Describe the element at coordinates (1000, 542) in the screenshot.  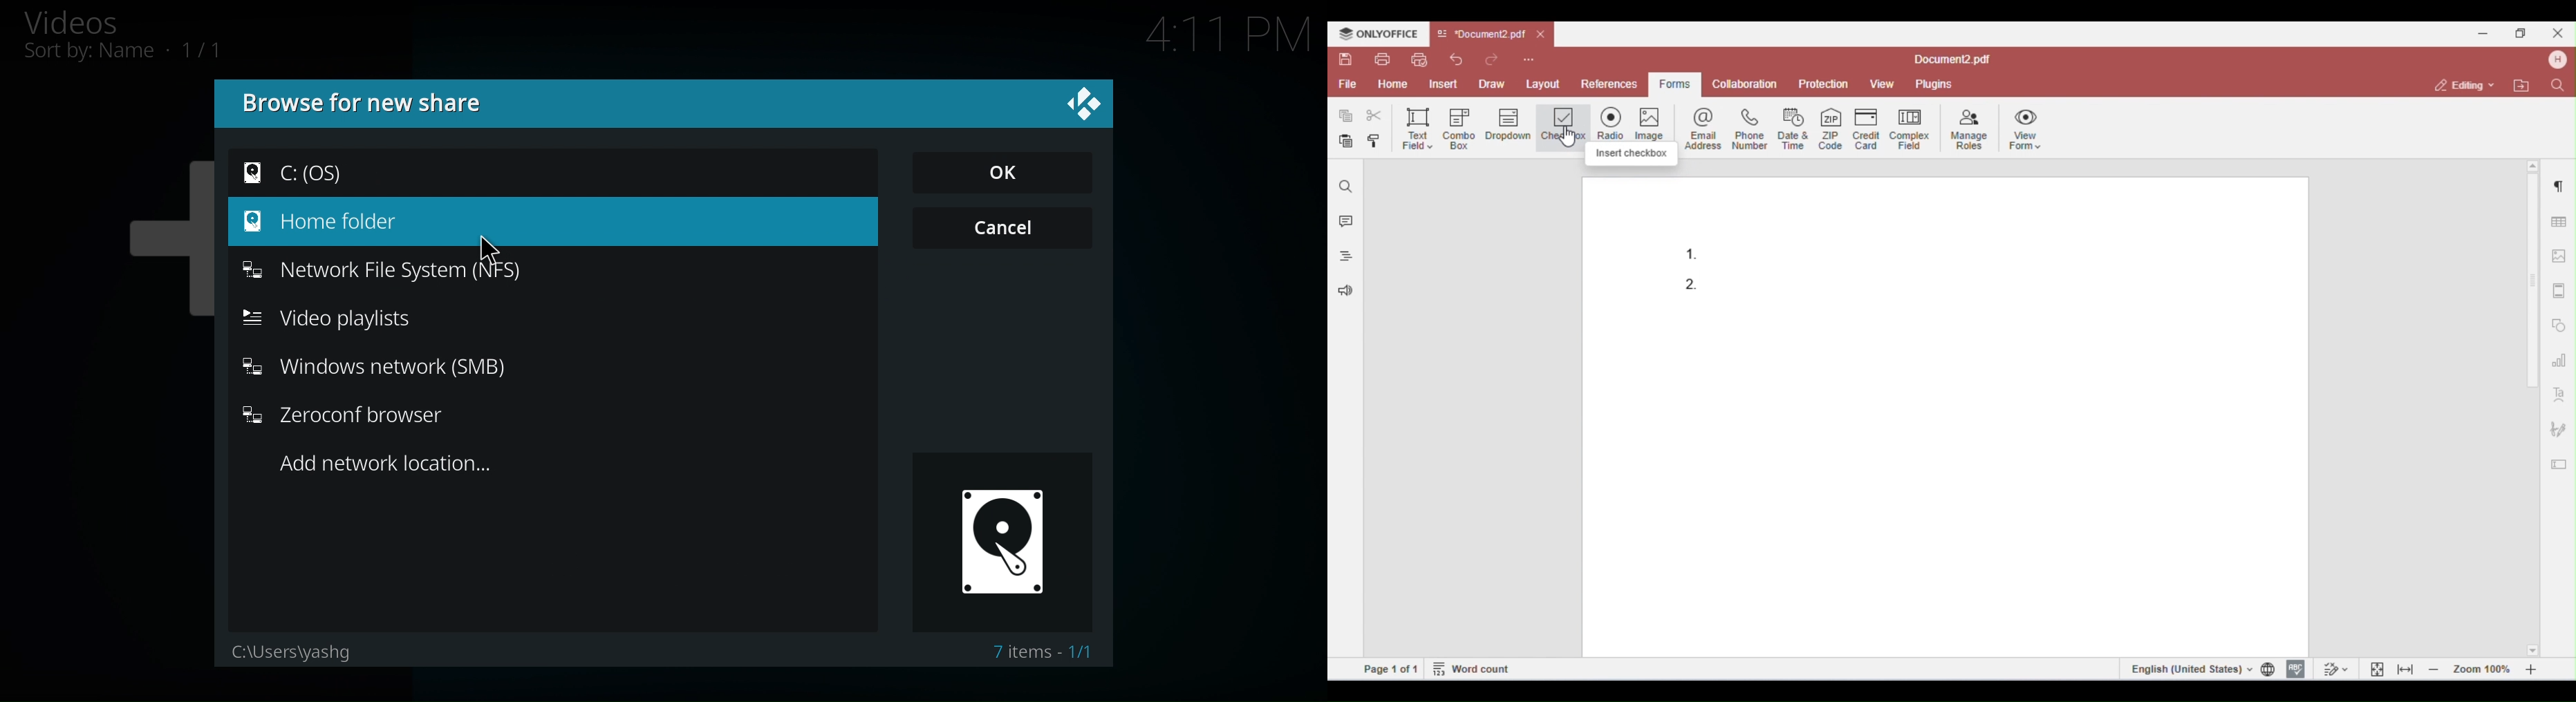
I see `File Logo` at that location.